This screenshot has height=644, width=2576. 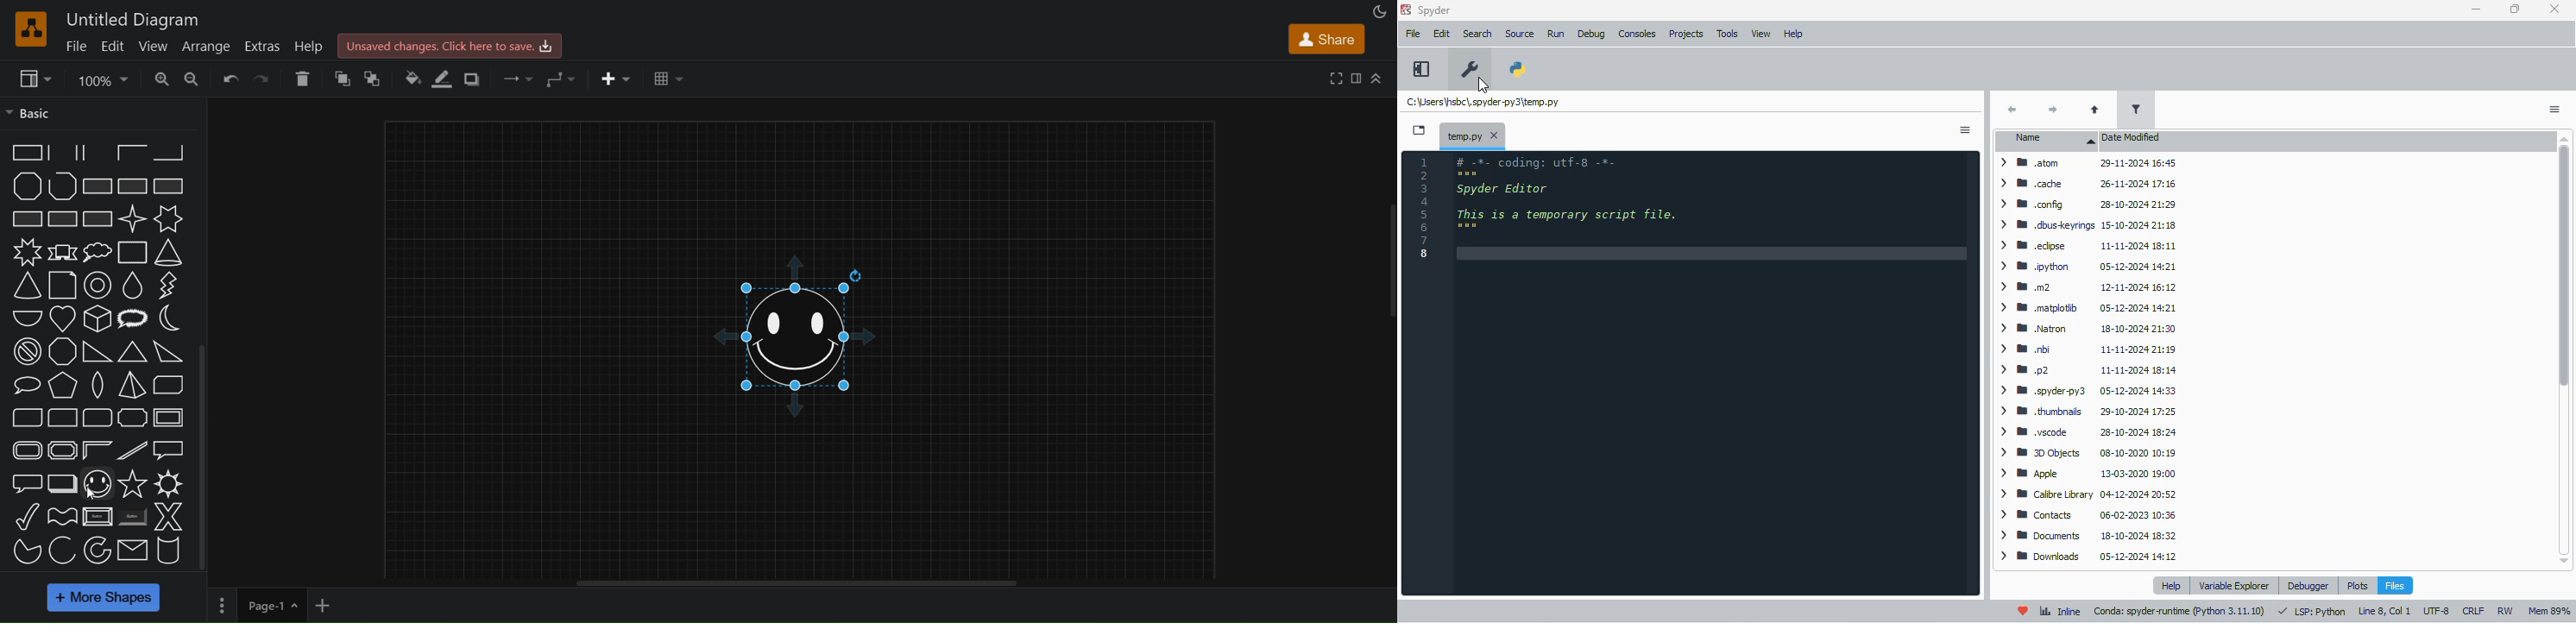 I want to click on help, so click(x=2172, y=586).